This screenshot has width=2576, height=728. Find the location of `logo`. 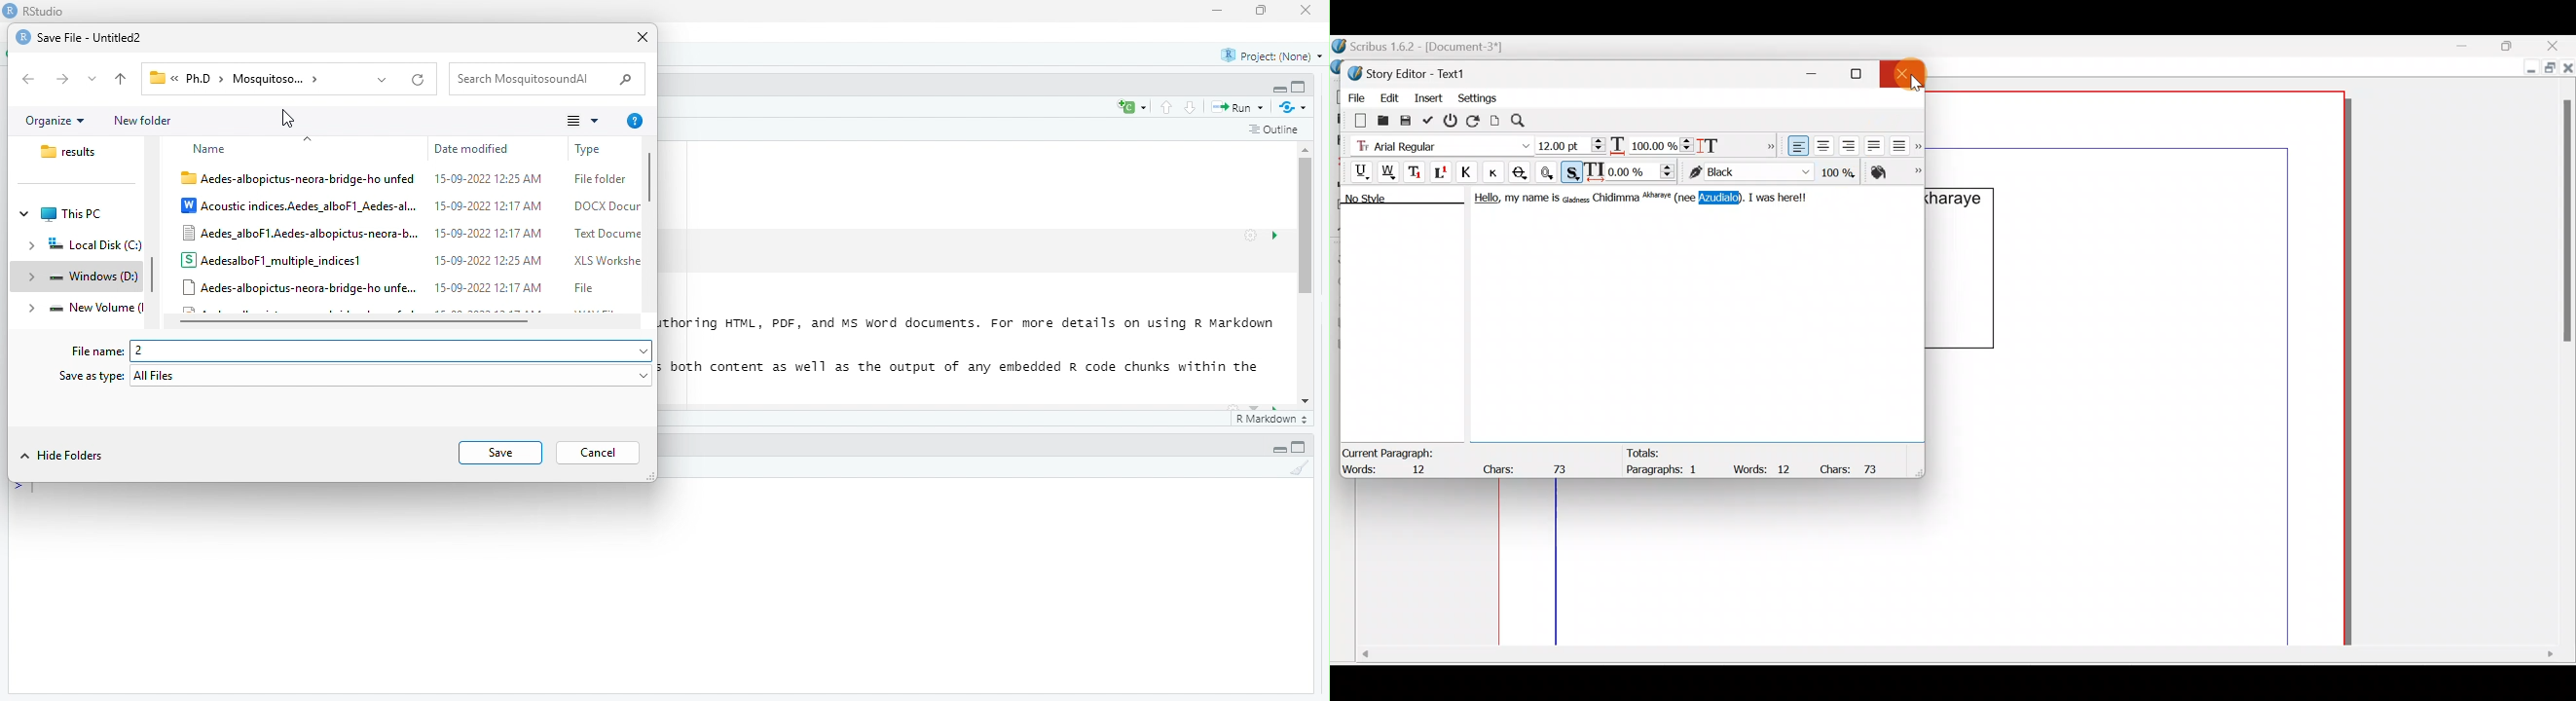

logo is located at coordinates (11, 10).